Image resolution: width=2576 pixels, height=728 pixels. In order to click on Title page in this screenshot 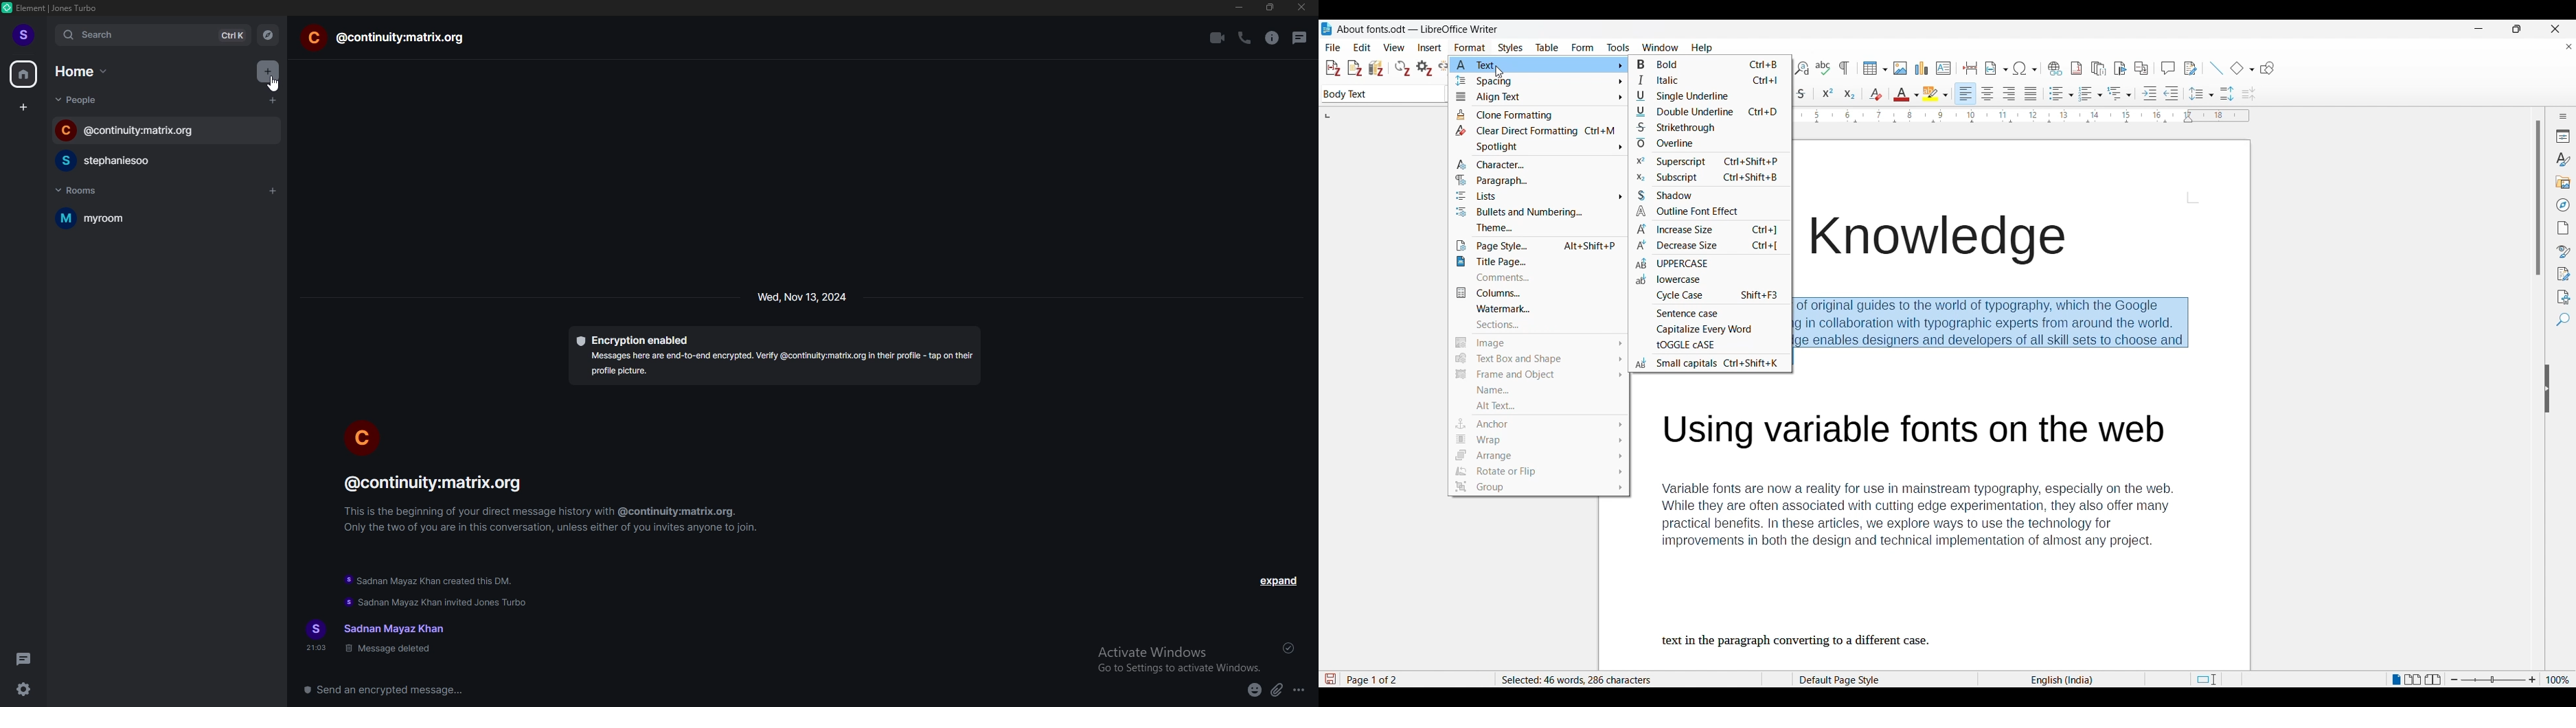, I will do `click(1533, 261)`.